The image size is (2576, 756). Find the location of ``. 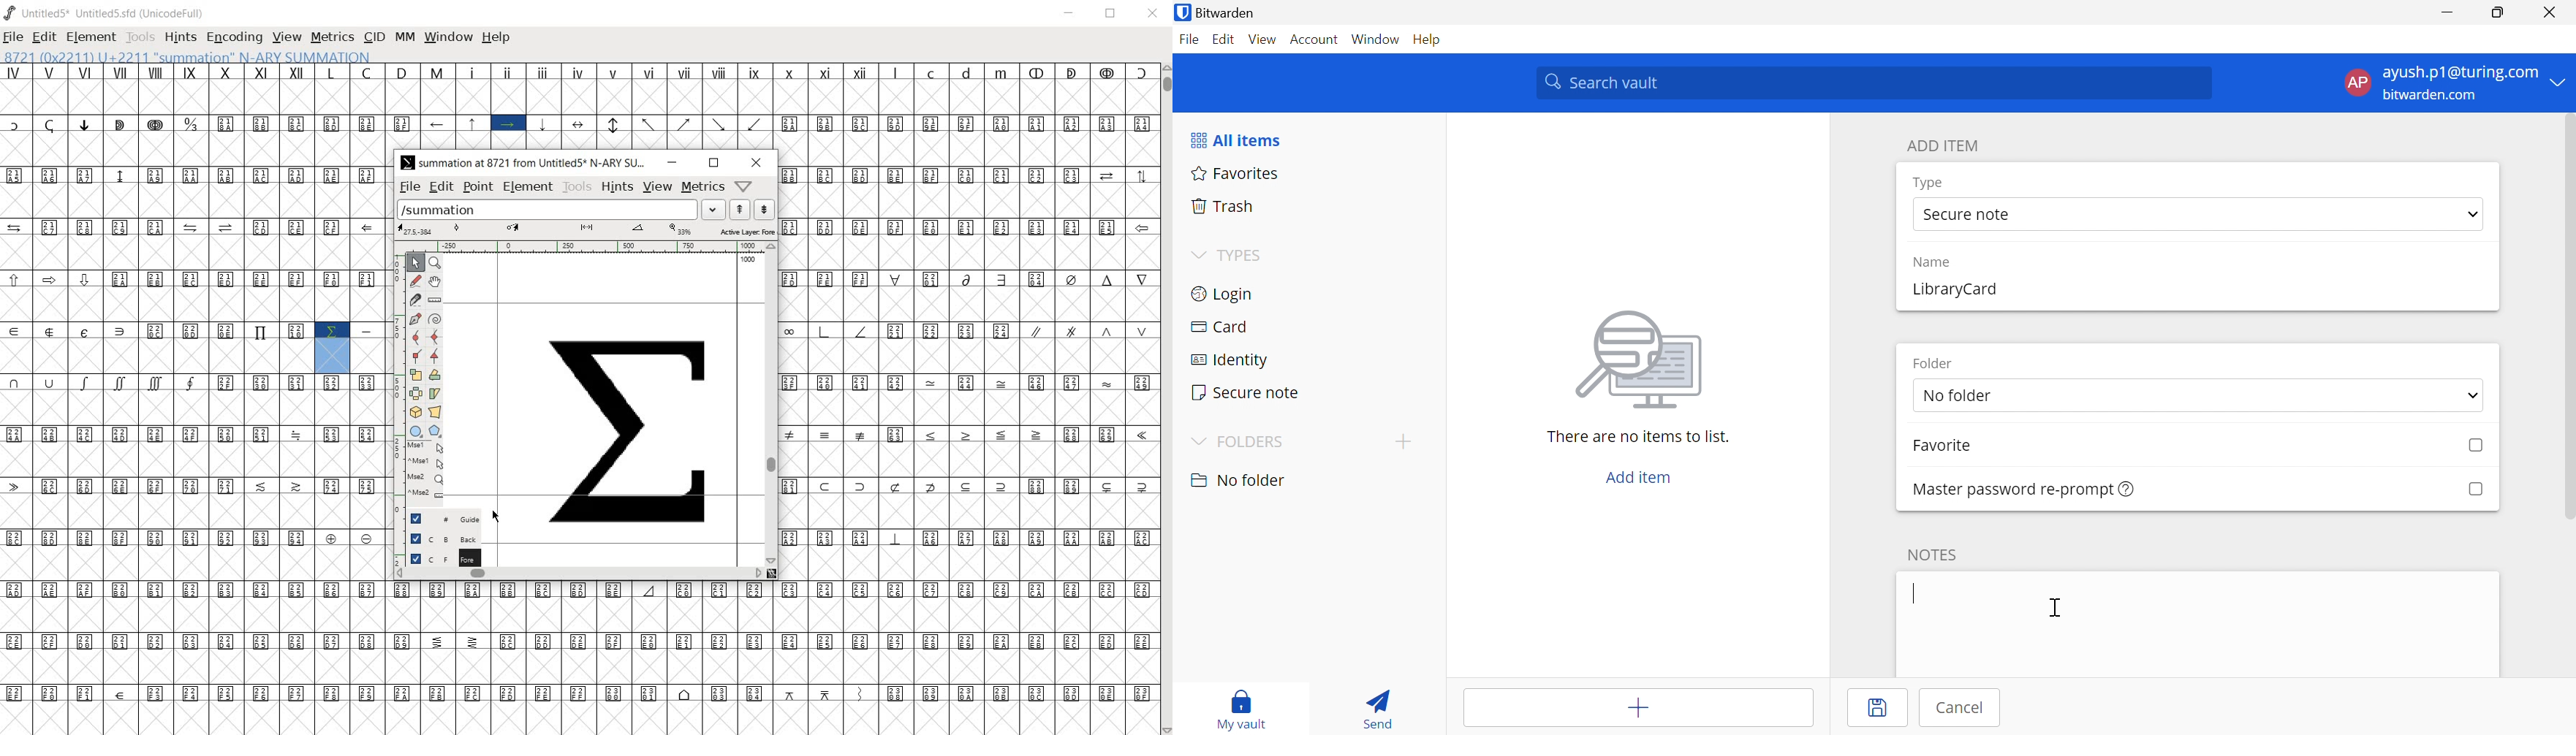

 is located at coordinates (1937, 261).